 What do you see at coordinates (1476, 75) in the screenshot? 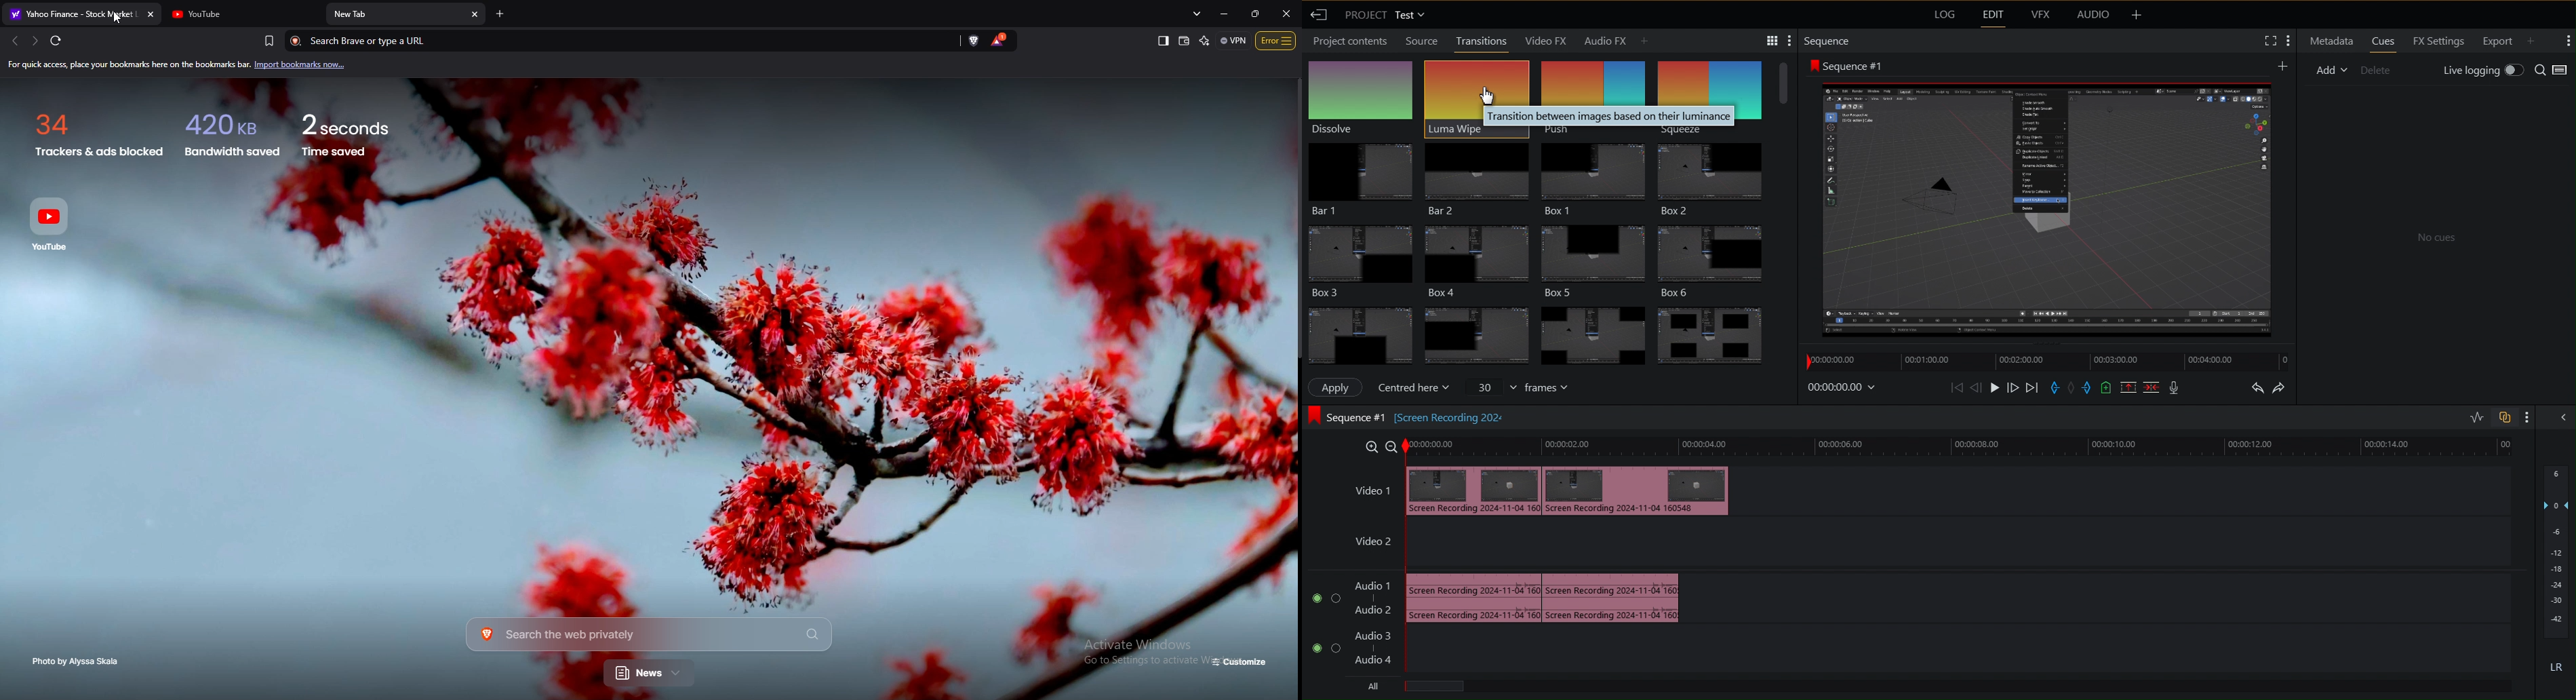
I see `Luna Wipe` at bounding box center [1476, 75].